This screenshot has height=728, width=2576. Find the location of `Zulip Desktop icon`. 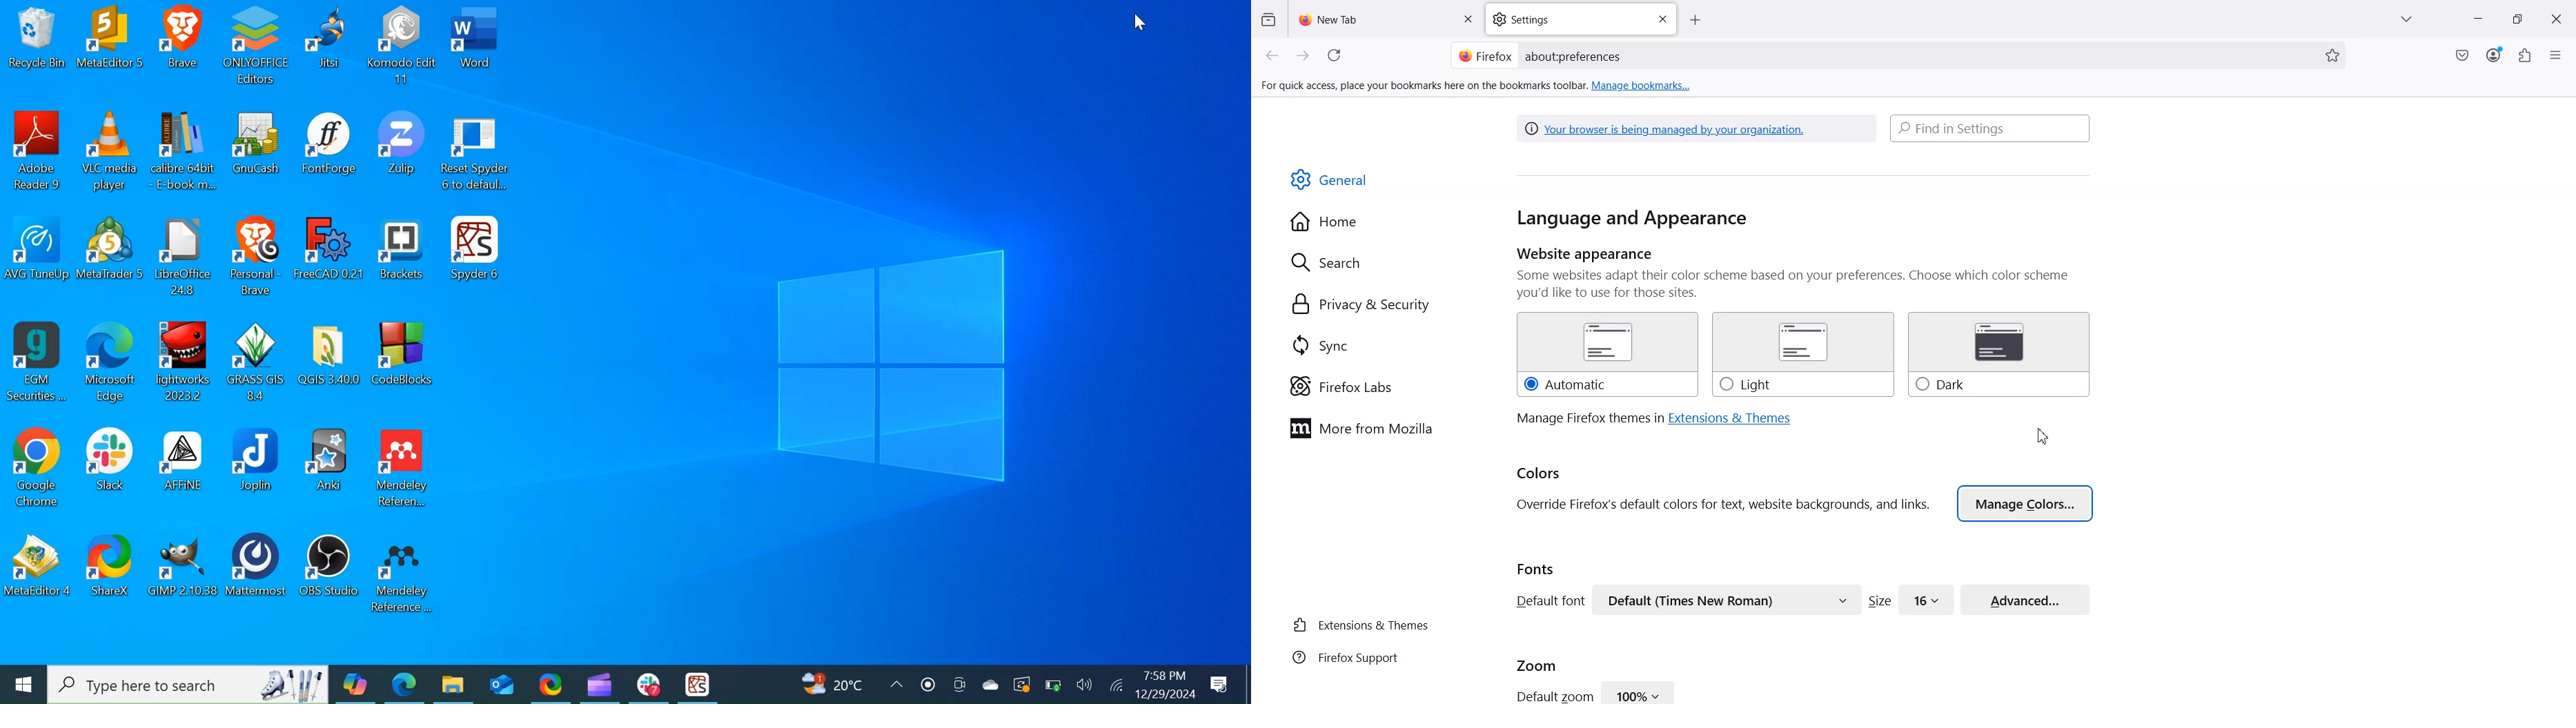

Zulip Desktop icon is located at coordinates (401, 153).